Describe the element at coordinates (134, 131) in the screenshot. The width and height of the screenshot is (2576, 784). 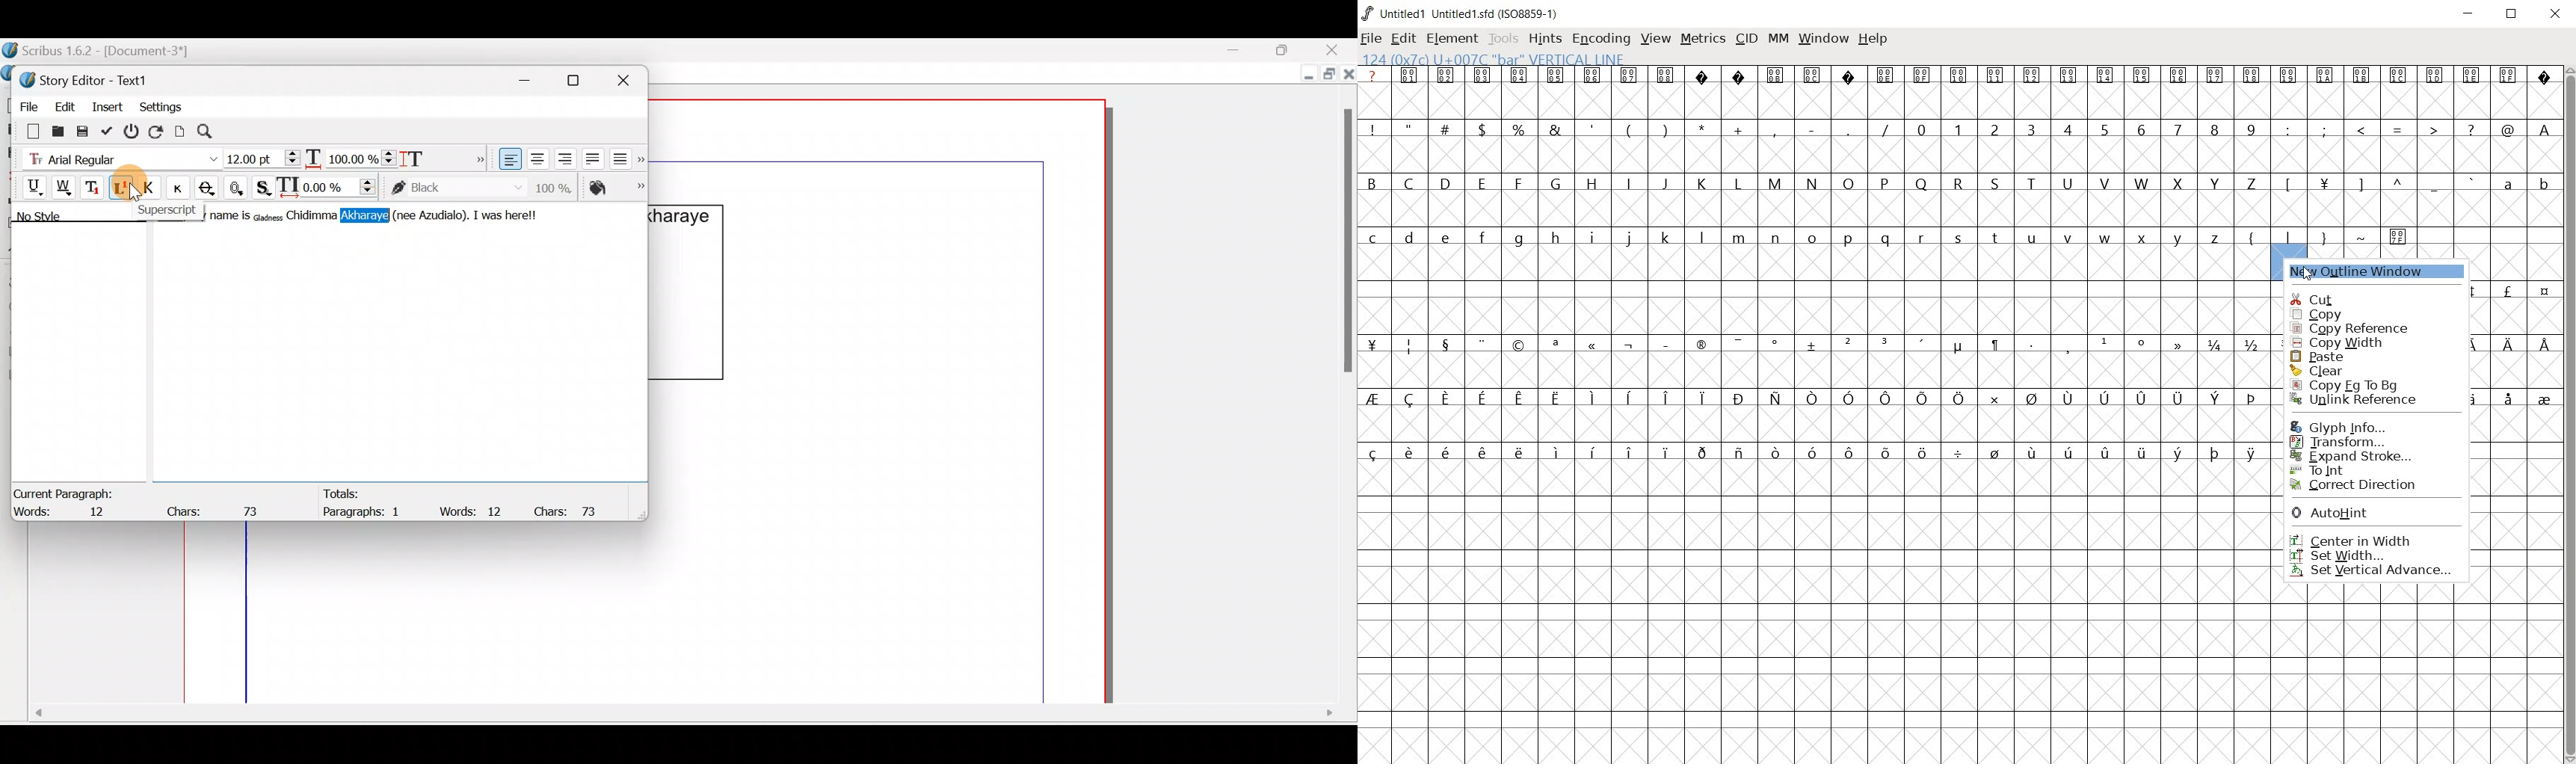
I see `Exit without updating text frame` at that location.